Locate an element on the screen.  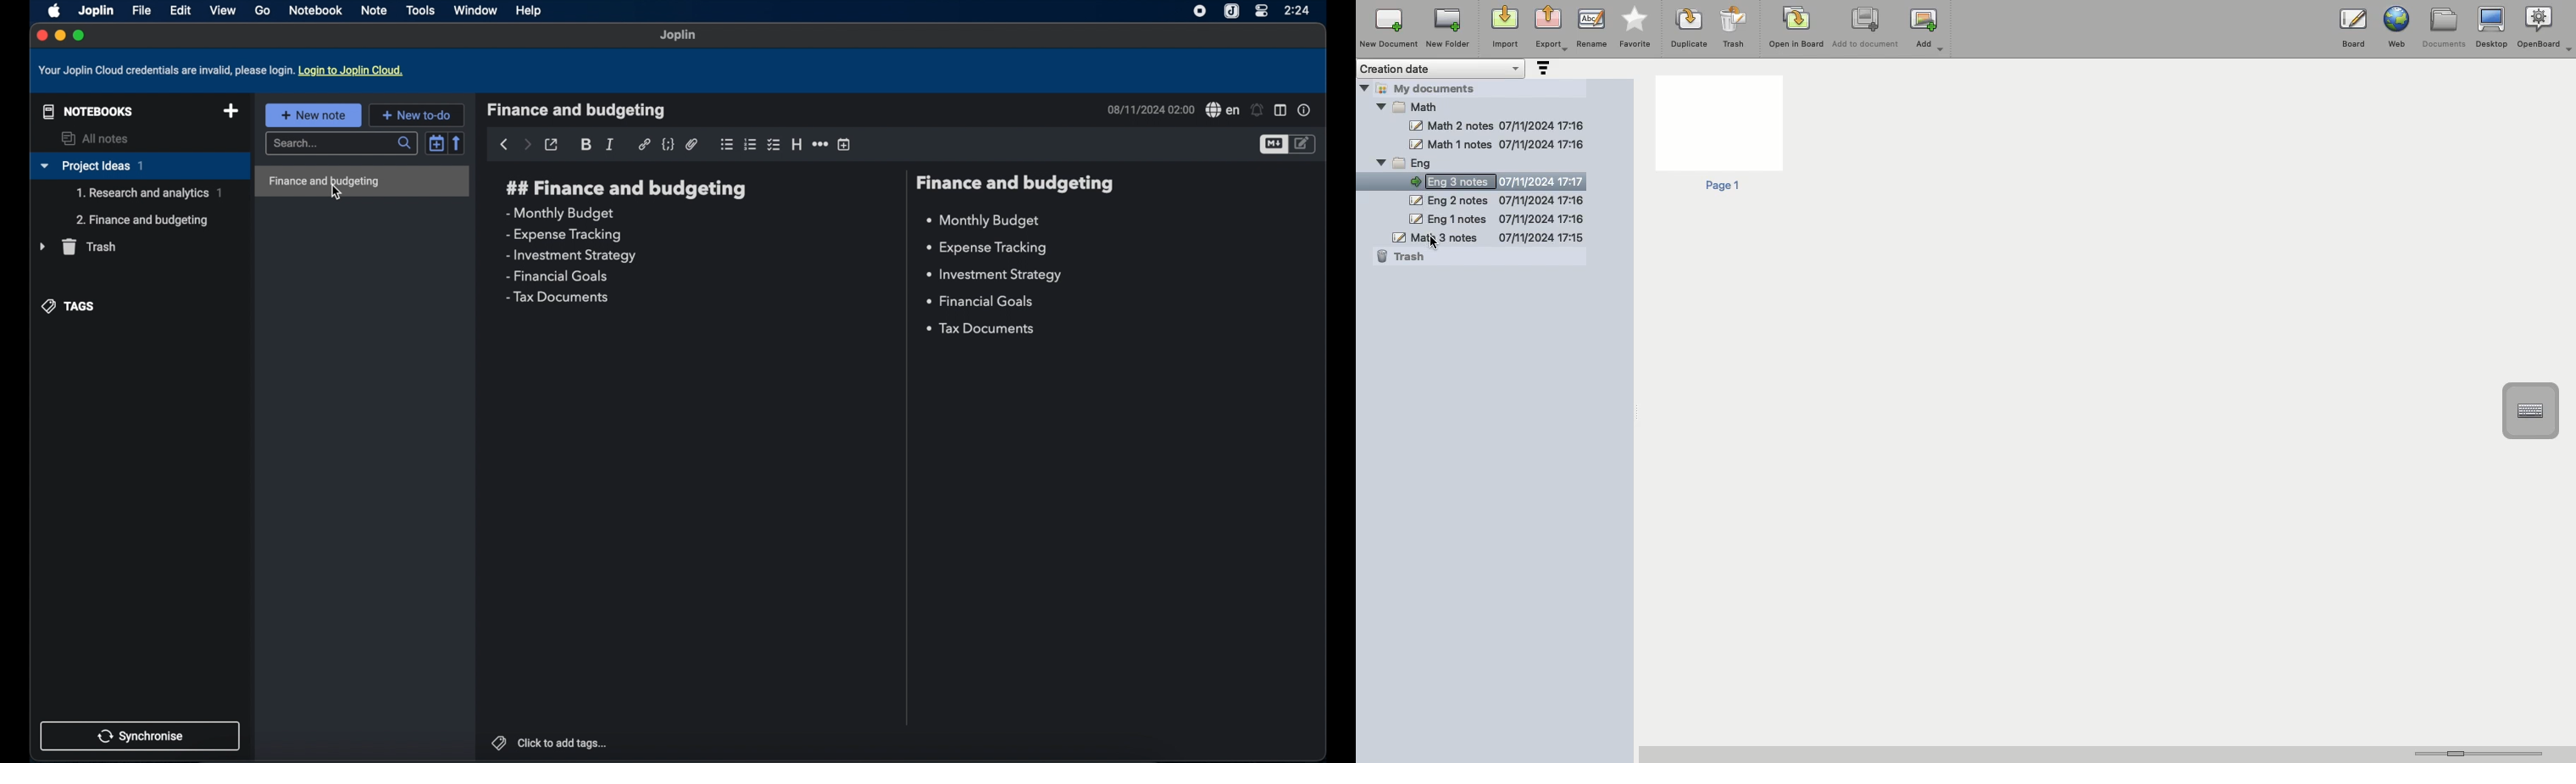
new to-do is located at coordinates (417, 114).